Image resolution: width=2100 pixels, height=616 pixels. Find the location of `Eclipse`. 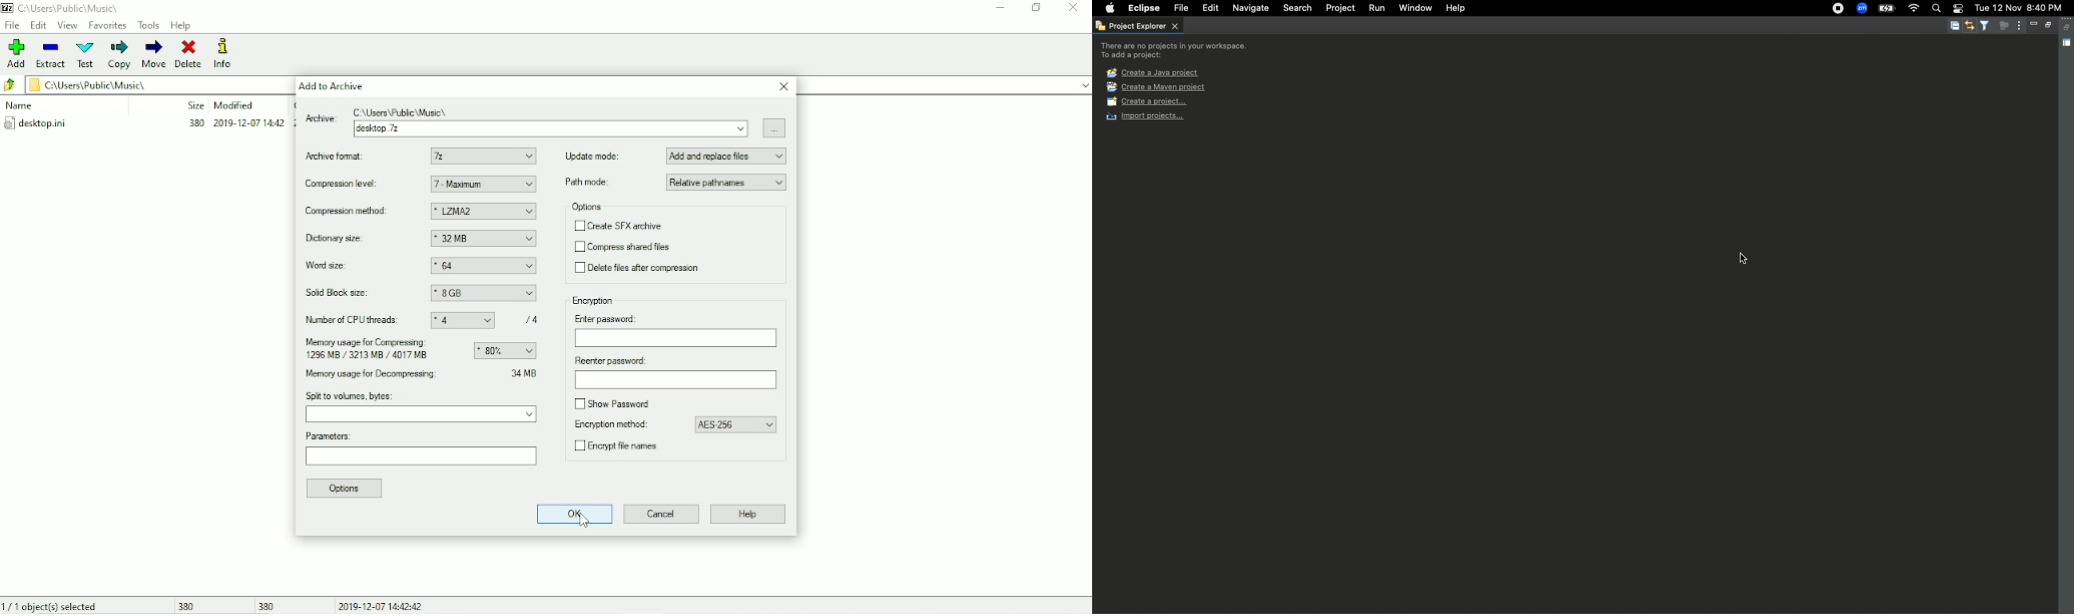

Eclipse is located at coordinates (1145, 9).